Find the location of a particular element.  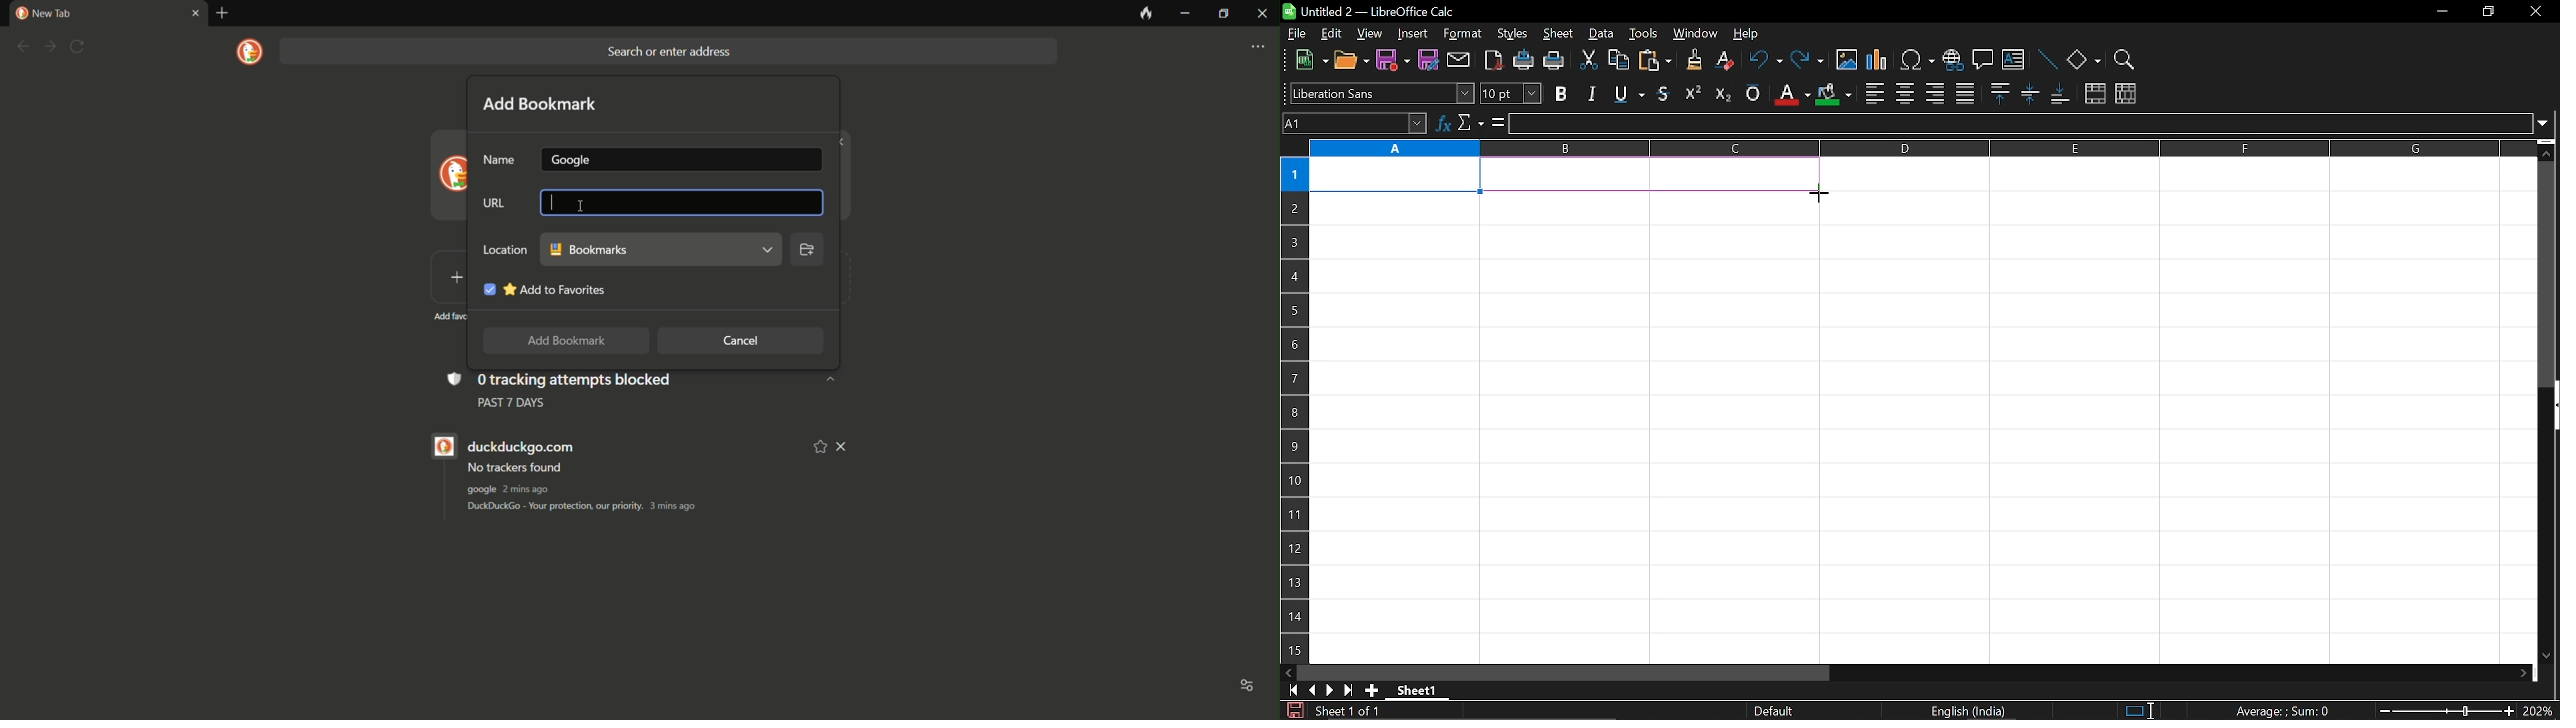

italic is located at coordinates (1591, 93).